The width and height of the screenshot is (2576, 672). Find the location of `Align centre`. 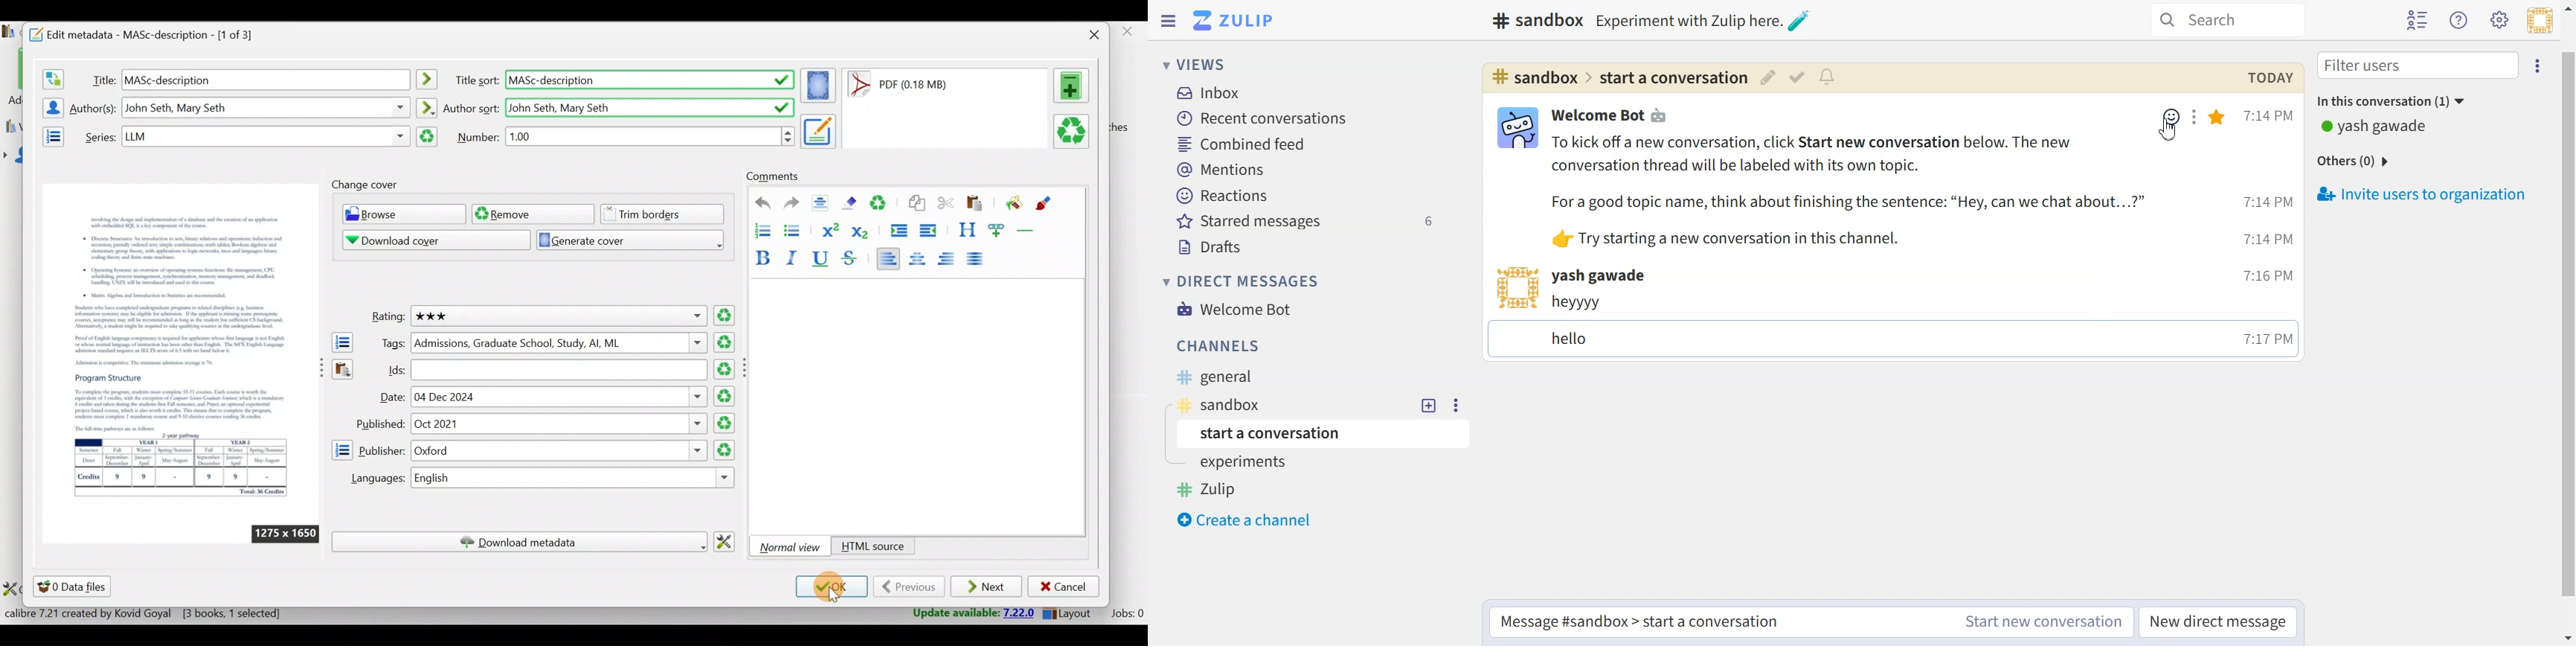

Align centre is located at coordinates (922, 257).